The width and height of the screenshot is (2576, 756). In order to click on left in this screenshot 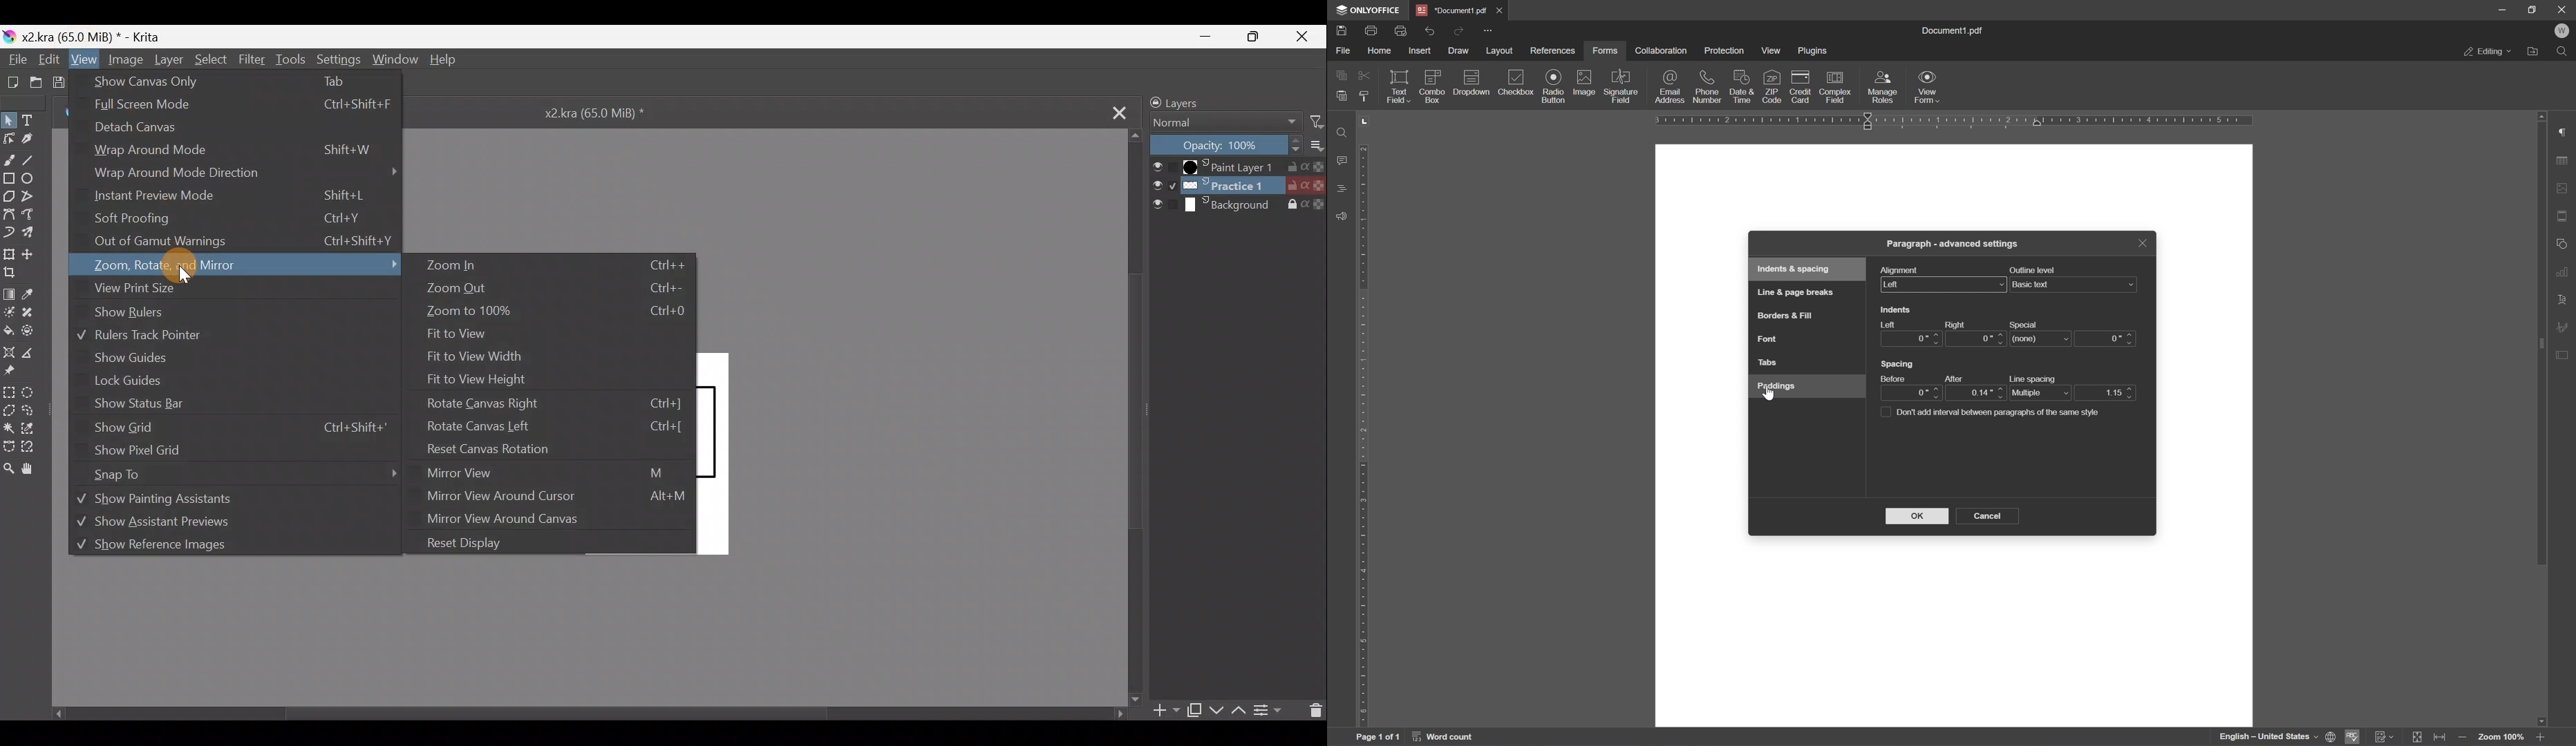, I will do `click(1886, 324)`.